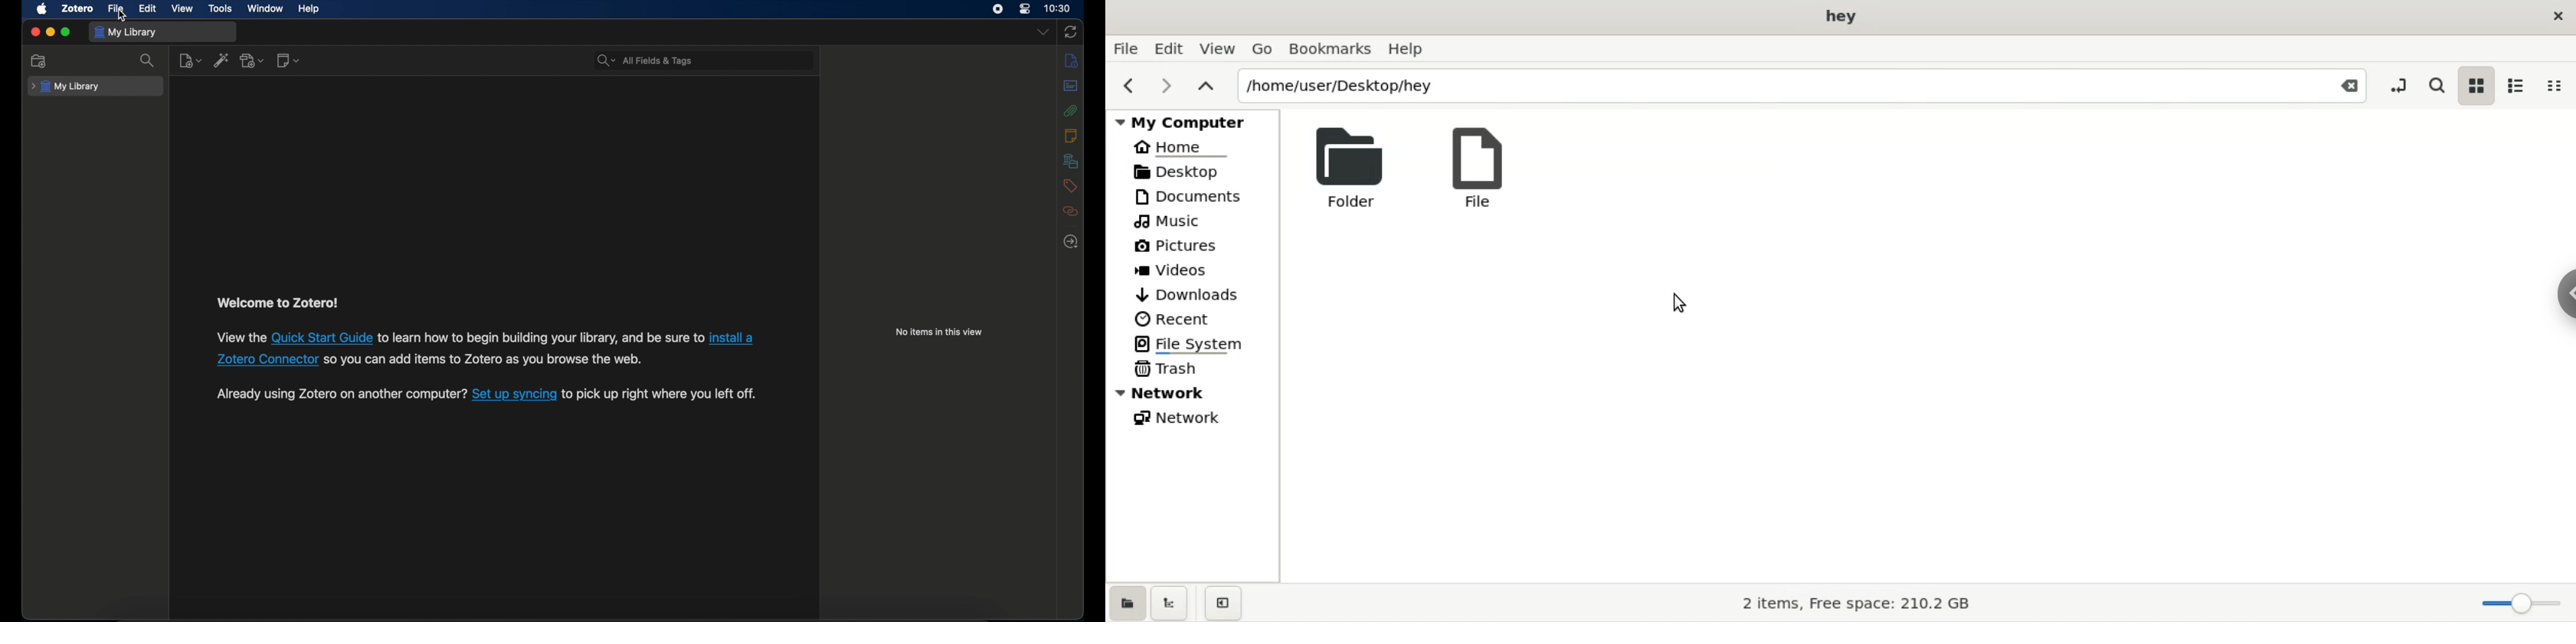  I want to click on Go , so click(1264, 49).